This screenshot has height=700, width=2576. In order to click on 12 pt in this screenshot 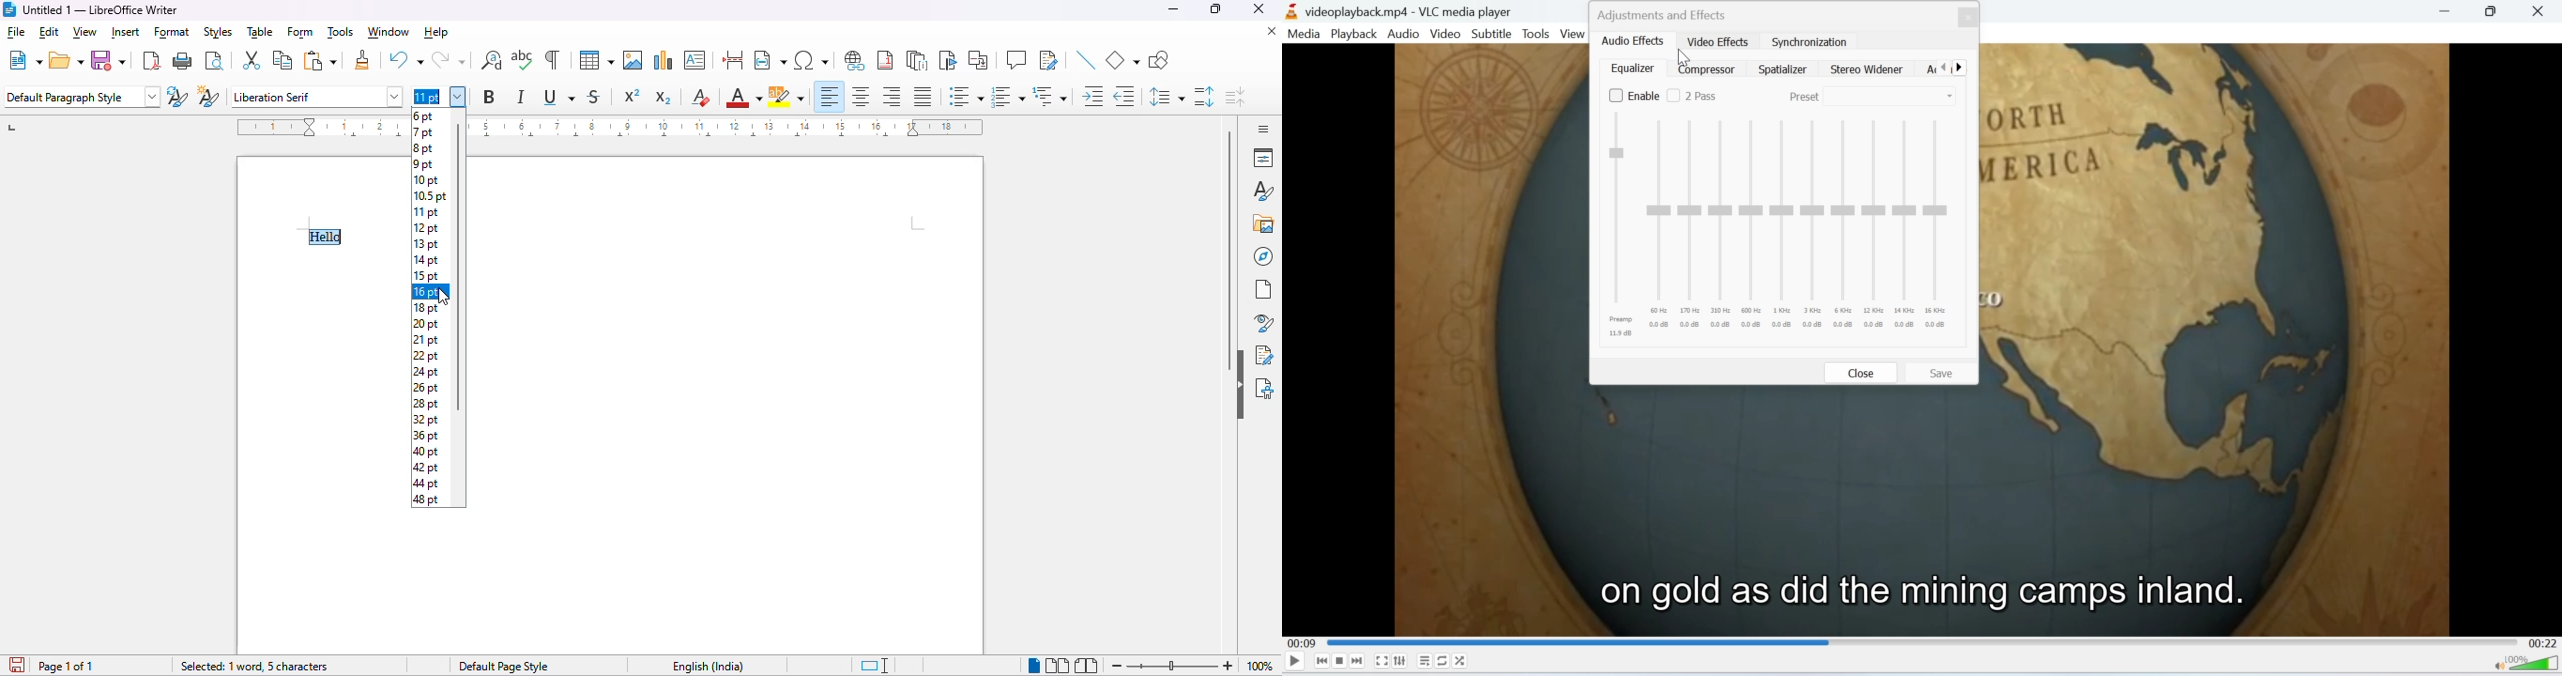, I will do `click(426, 228)`.